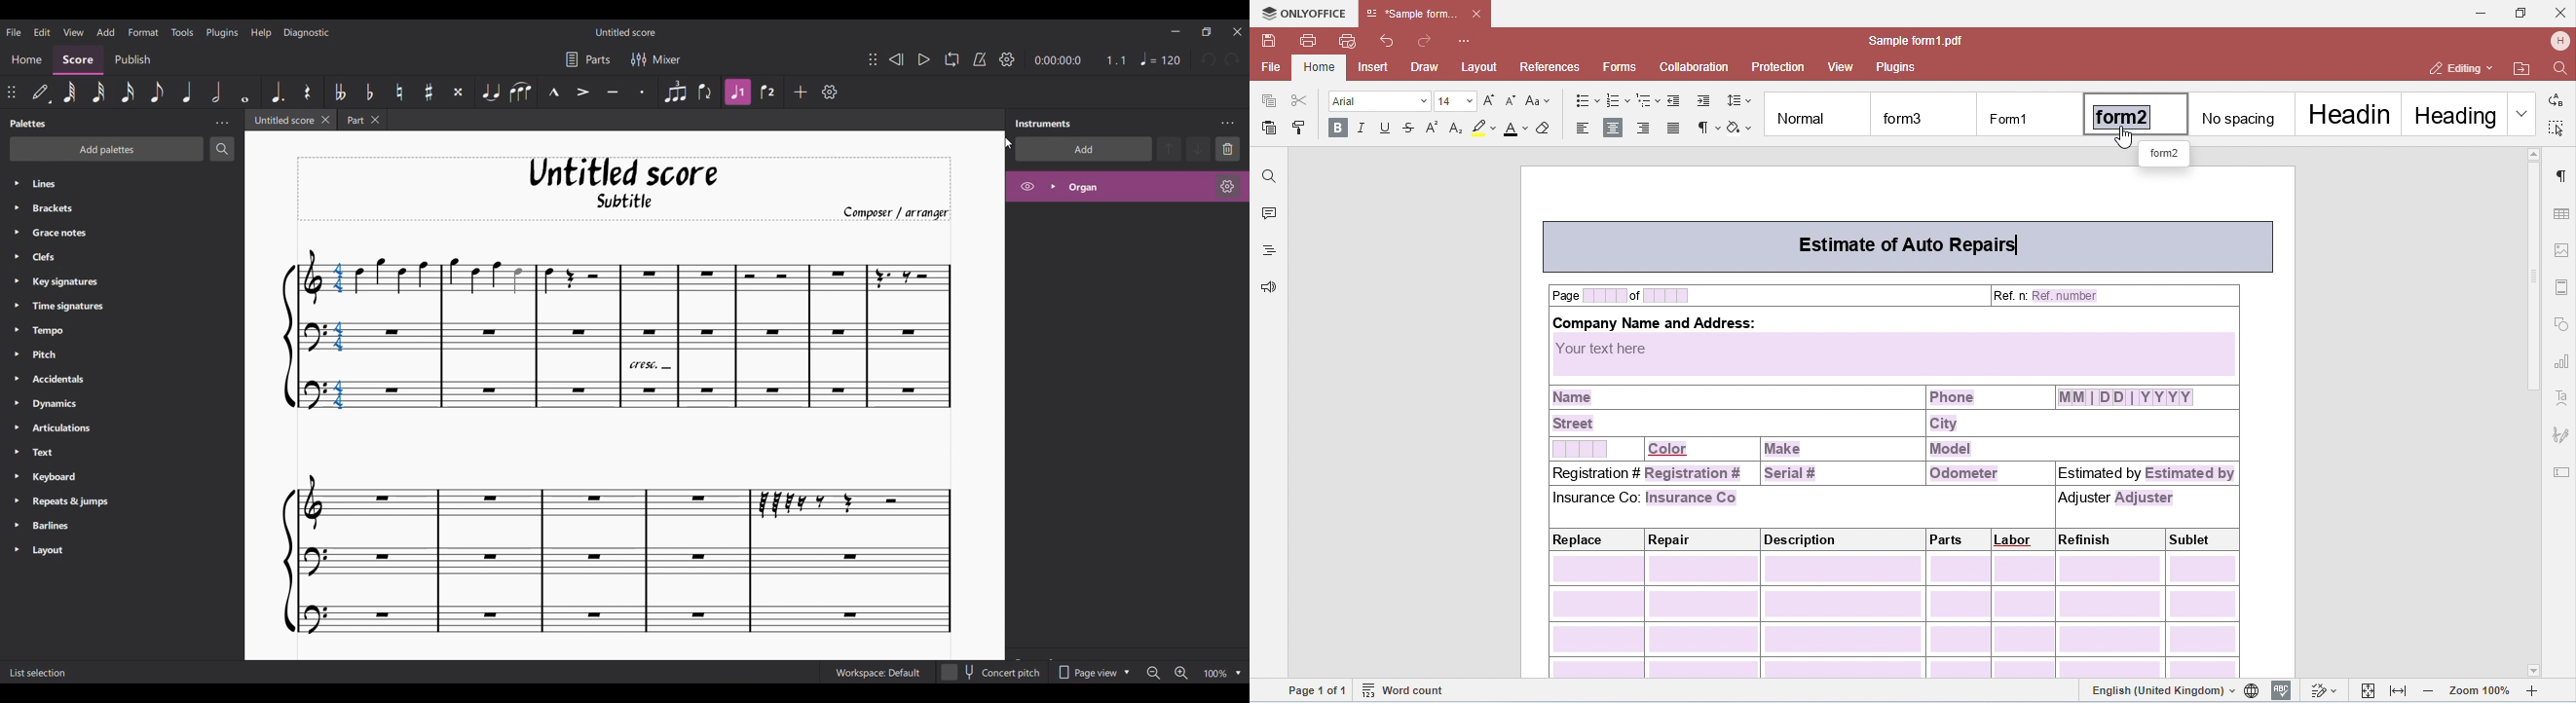  I want to click on Half note, so click(216, 92).